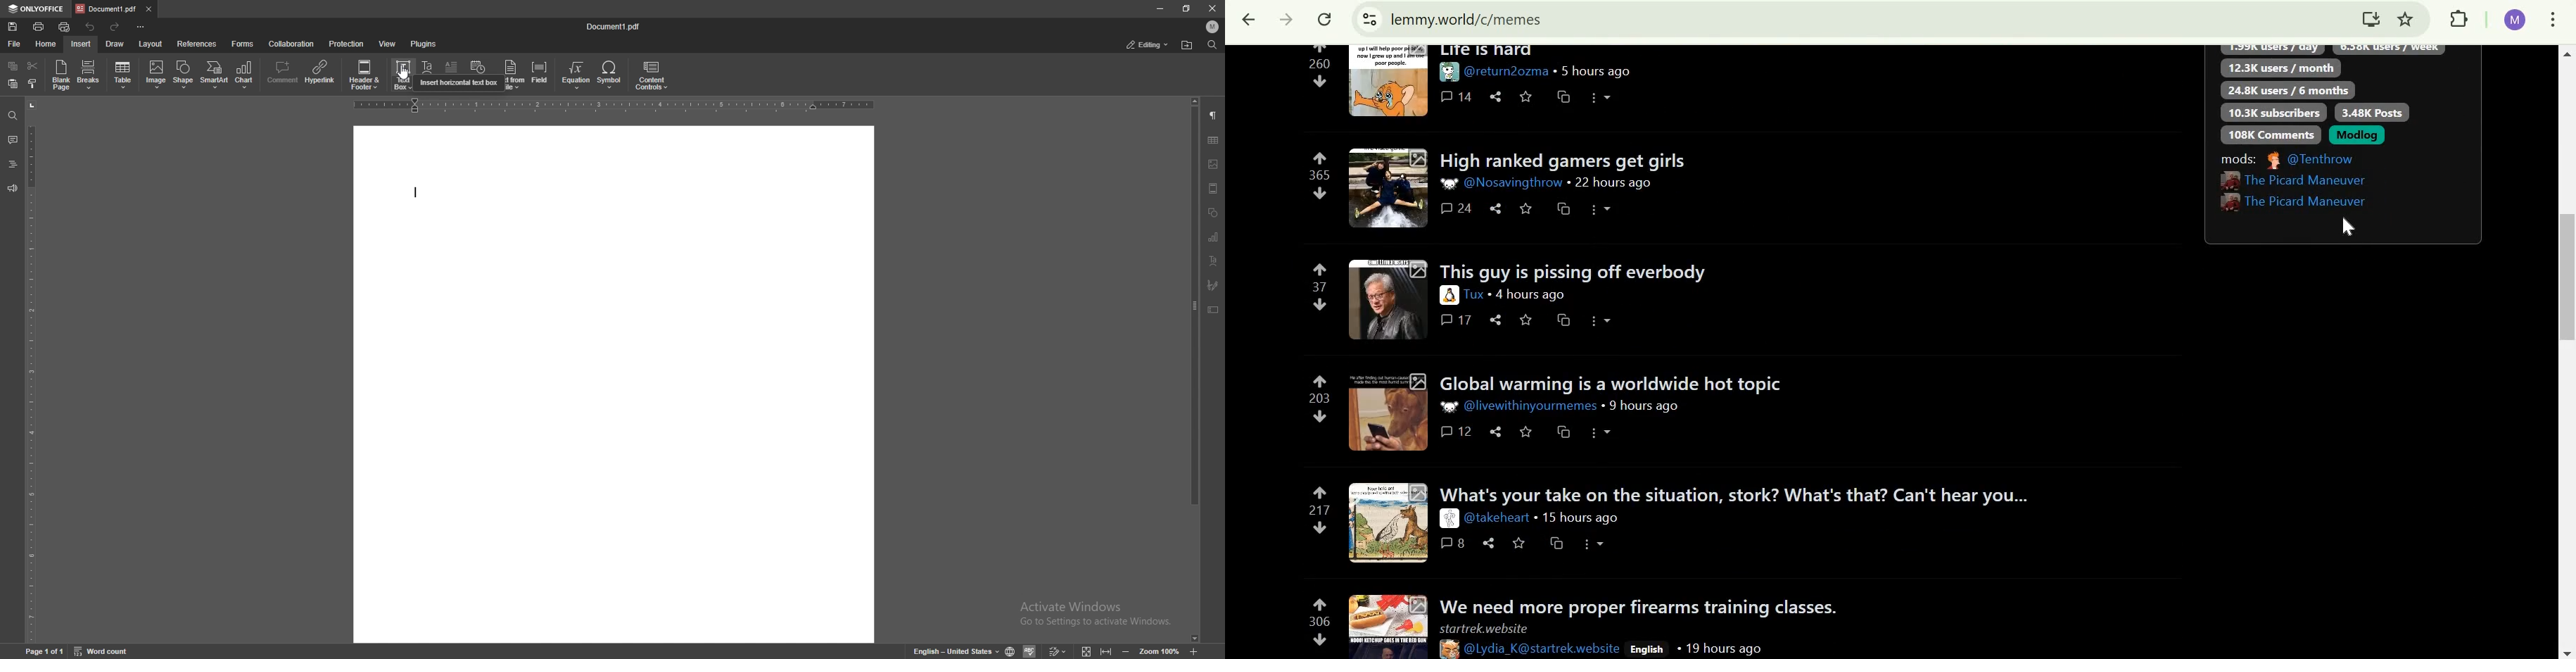 The width and height of the screenshot is (2576, 672). I want to click on field, so click(541, 75).